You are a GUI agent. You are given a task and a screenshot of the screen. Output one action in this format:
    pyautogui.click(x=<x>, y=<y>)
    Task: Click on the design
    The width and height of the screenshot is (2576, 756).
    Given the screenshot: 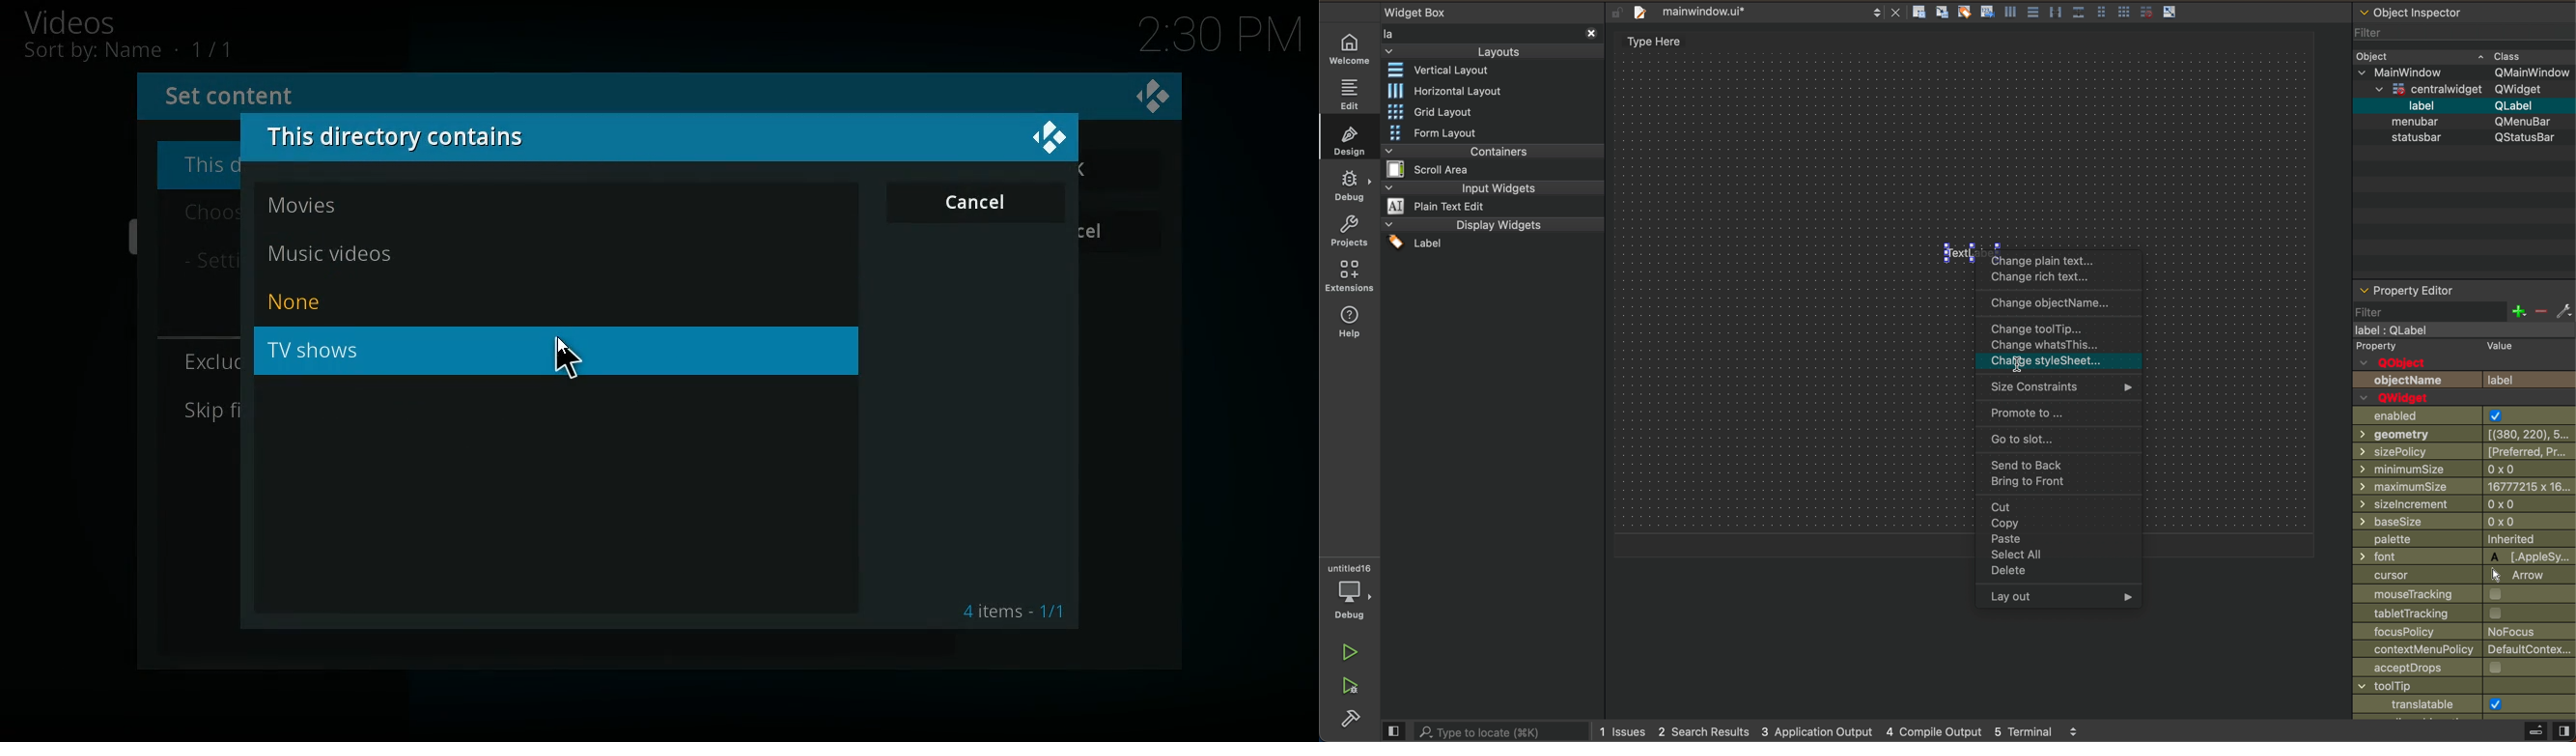 What is the action you would take?
    pyautogui.click(x=1350, y=140)
    